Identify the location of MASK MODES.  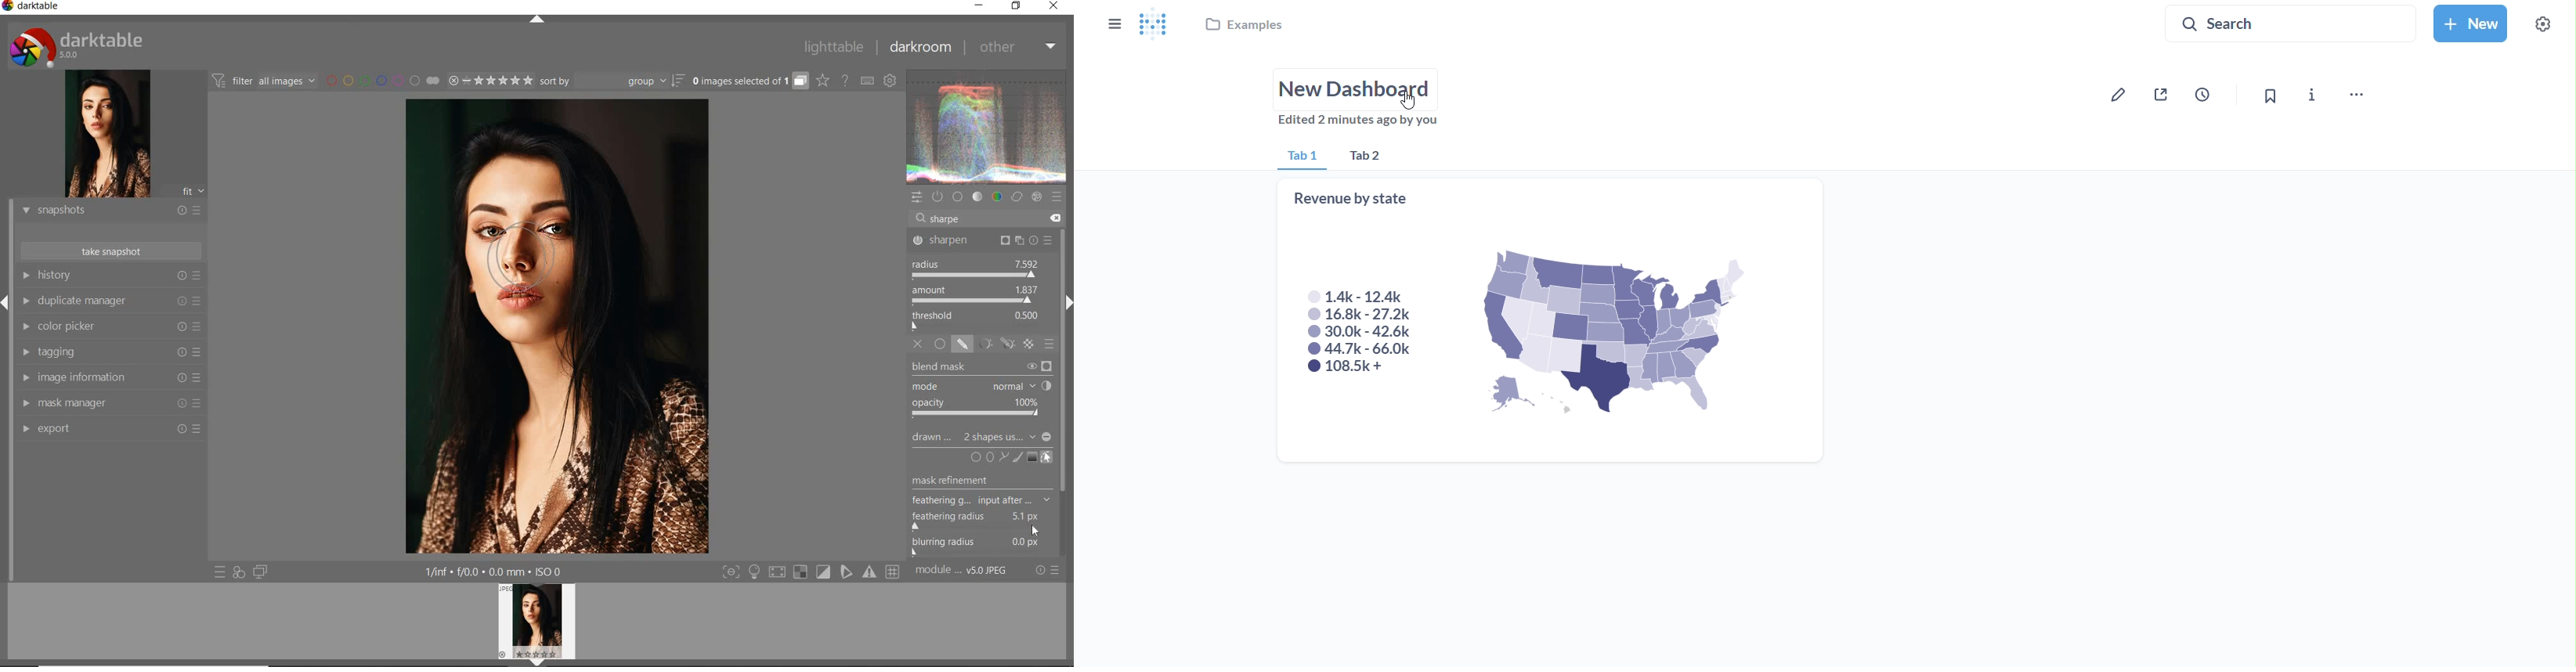
(993, 344).